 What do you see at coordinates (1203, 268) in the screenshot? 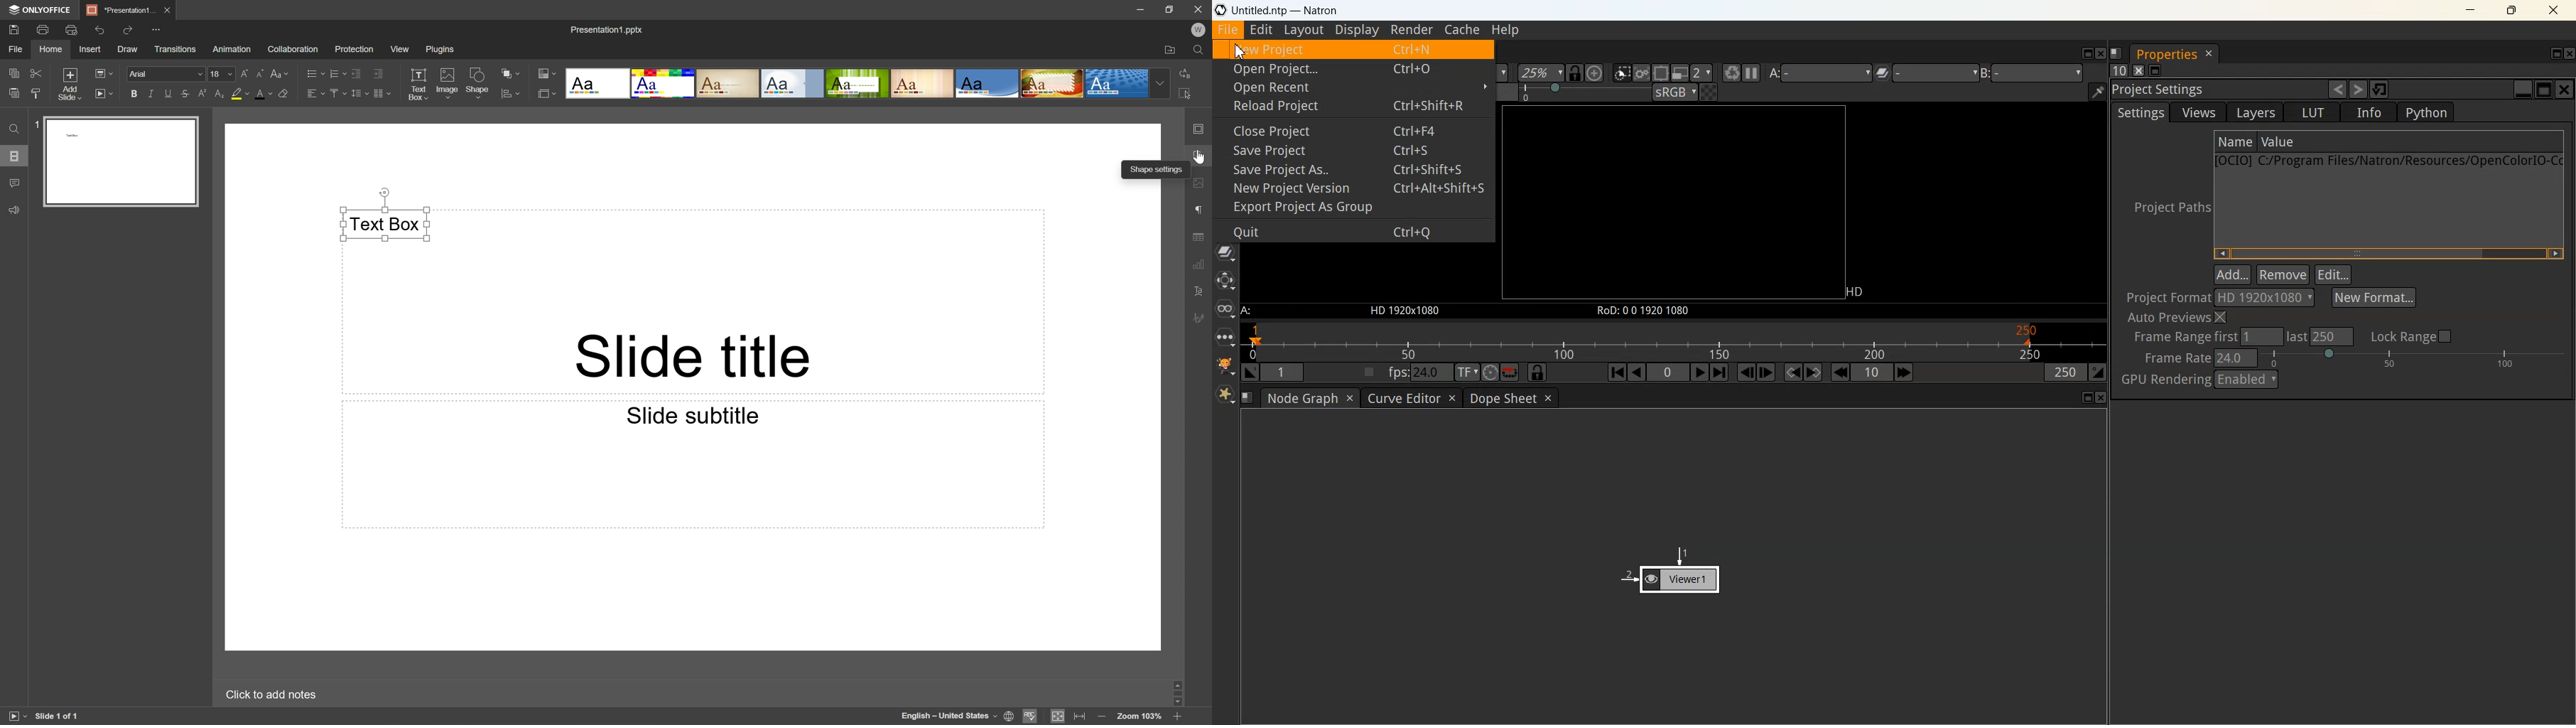
I see `Chart settings` at bounding box center [1203, 268].